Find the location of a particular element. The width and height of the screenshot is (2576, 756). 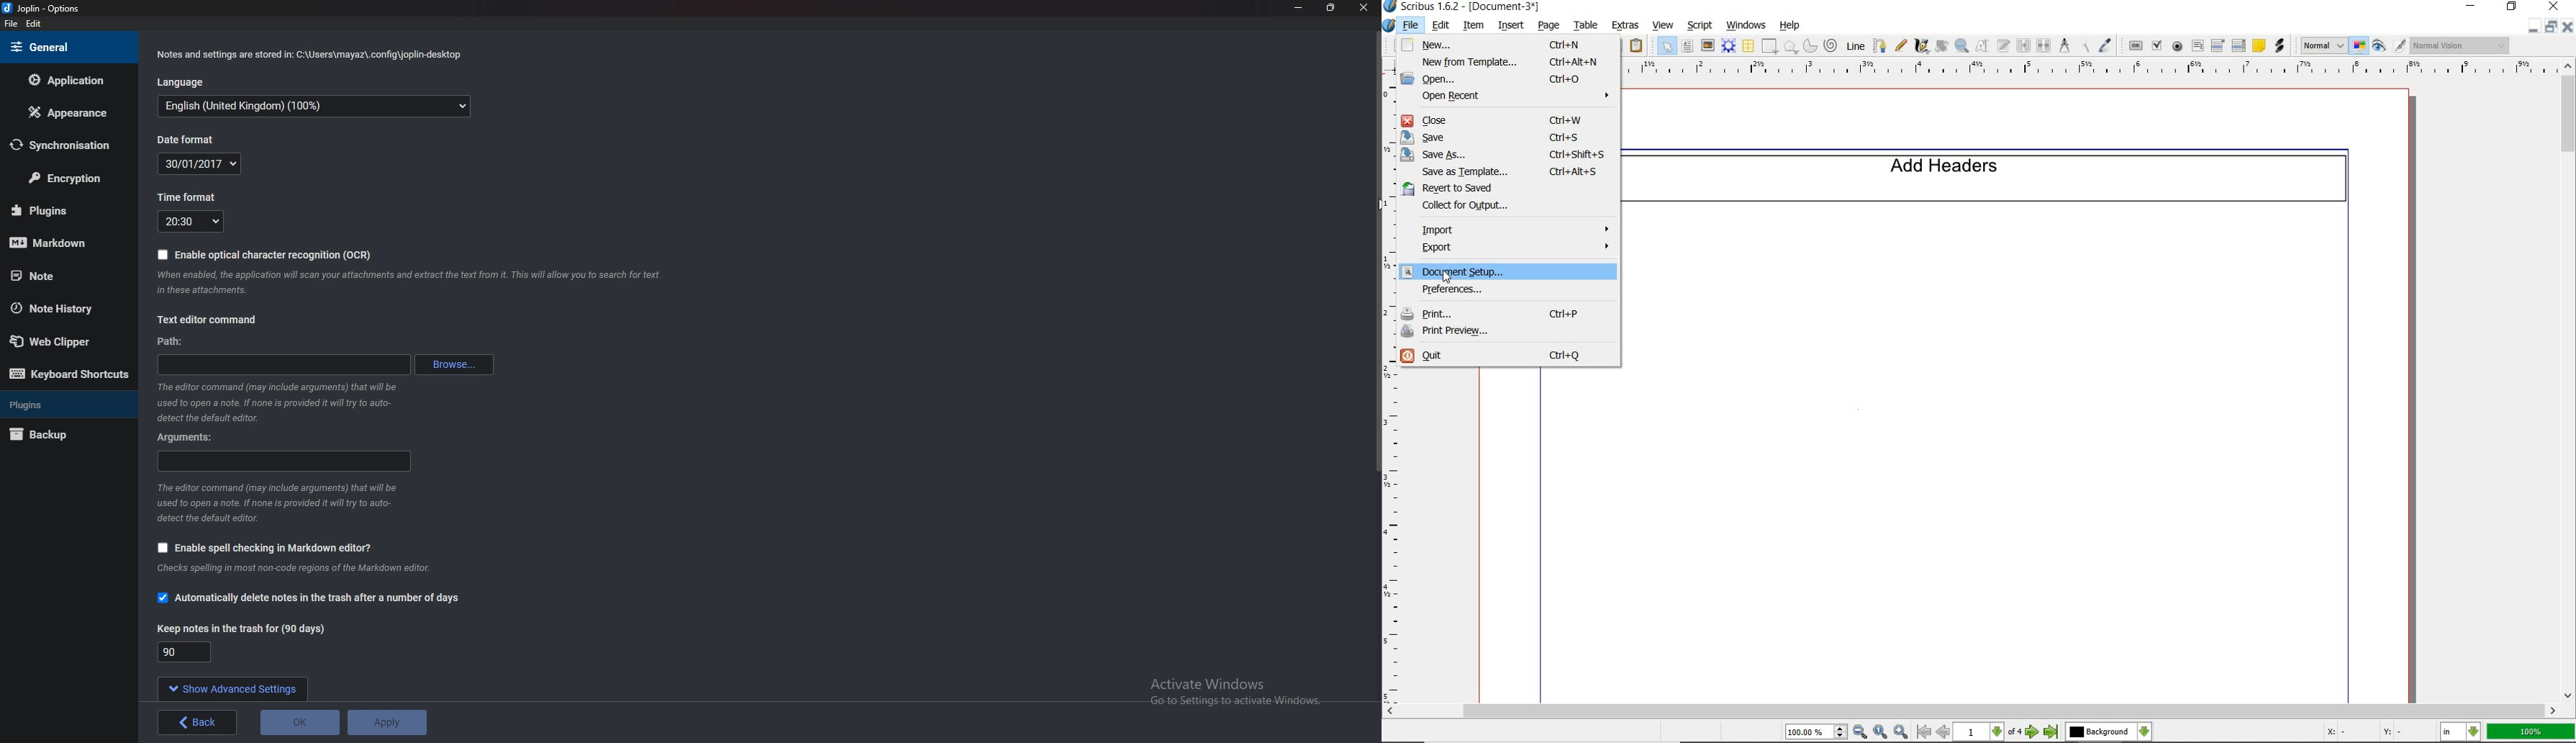

cursor is located at coordinates (1378, 203).